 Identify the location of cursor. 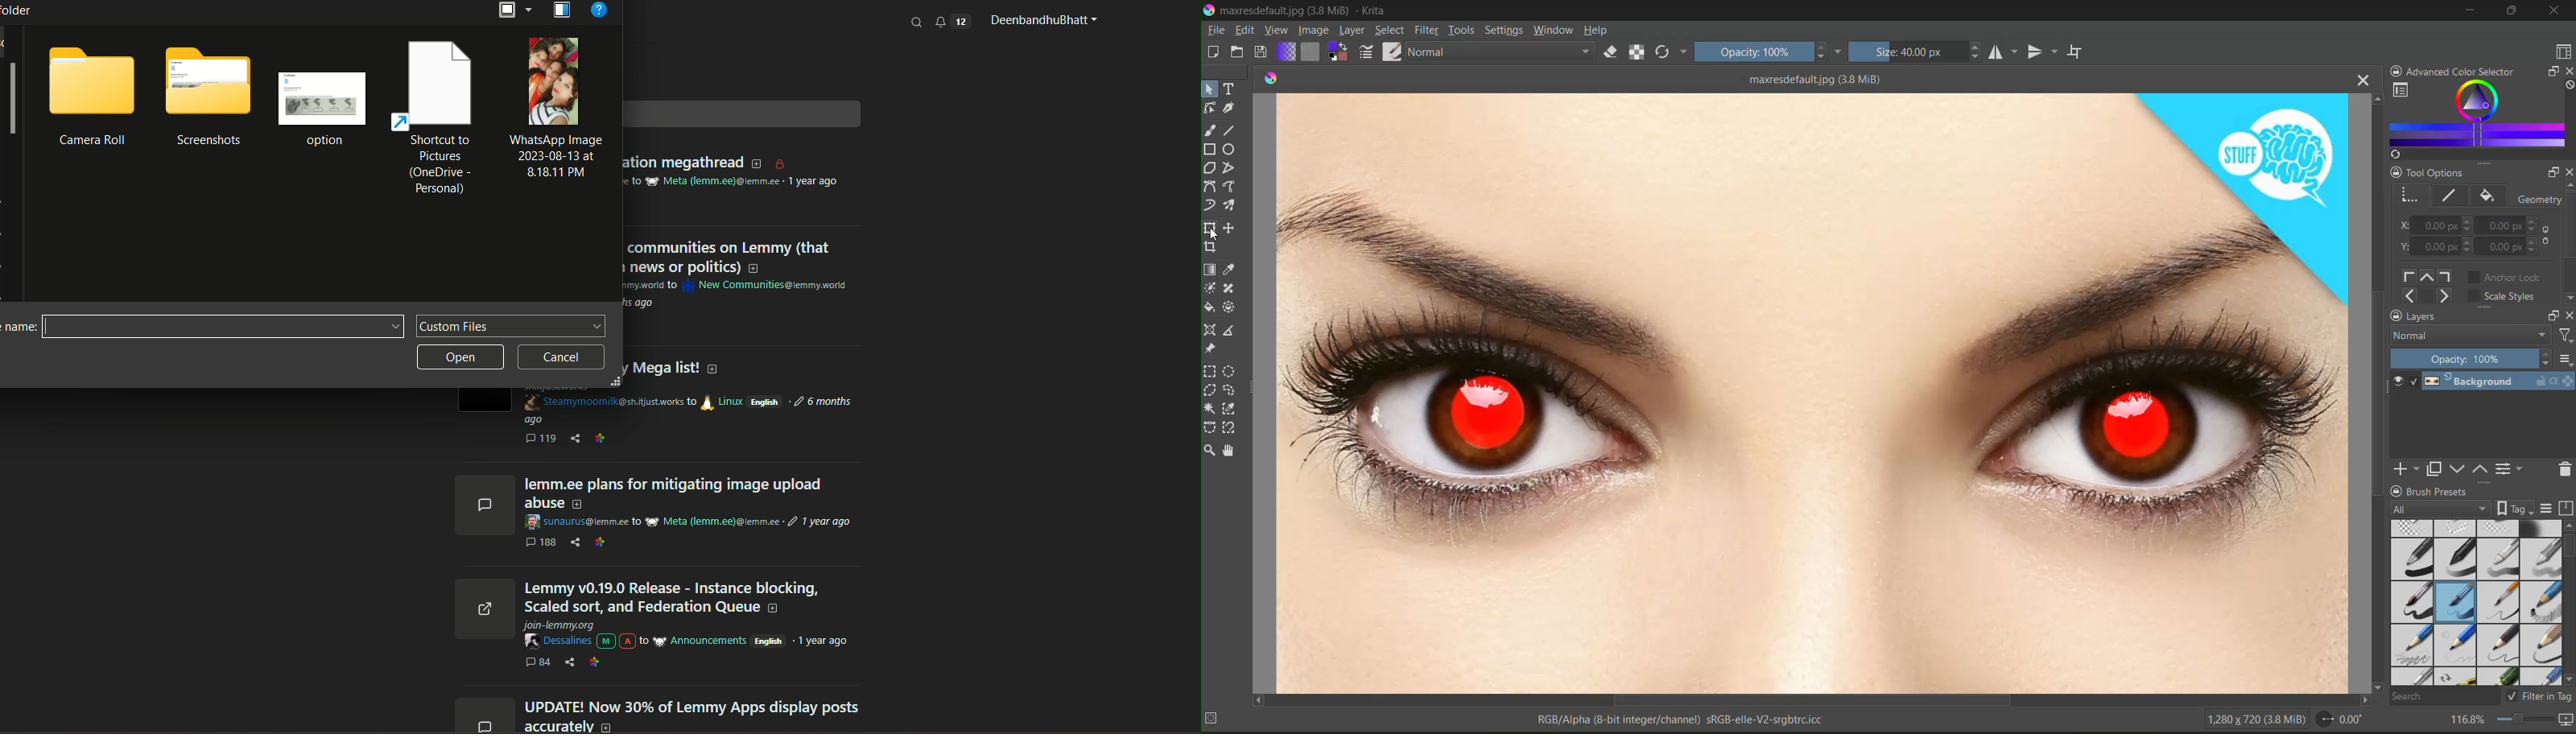
(1213, 236).